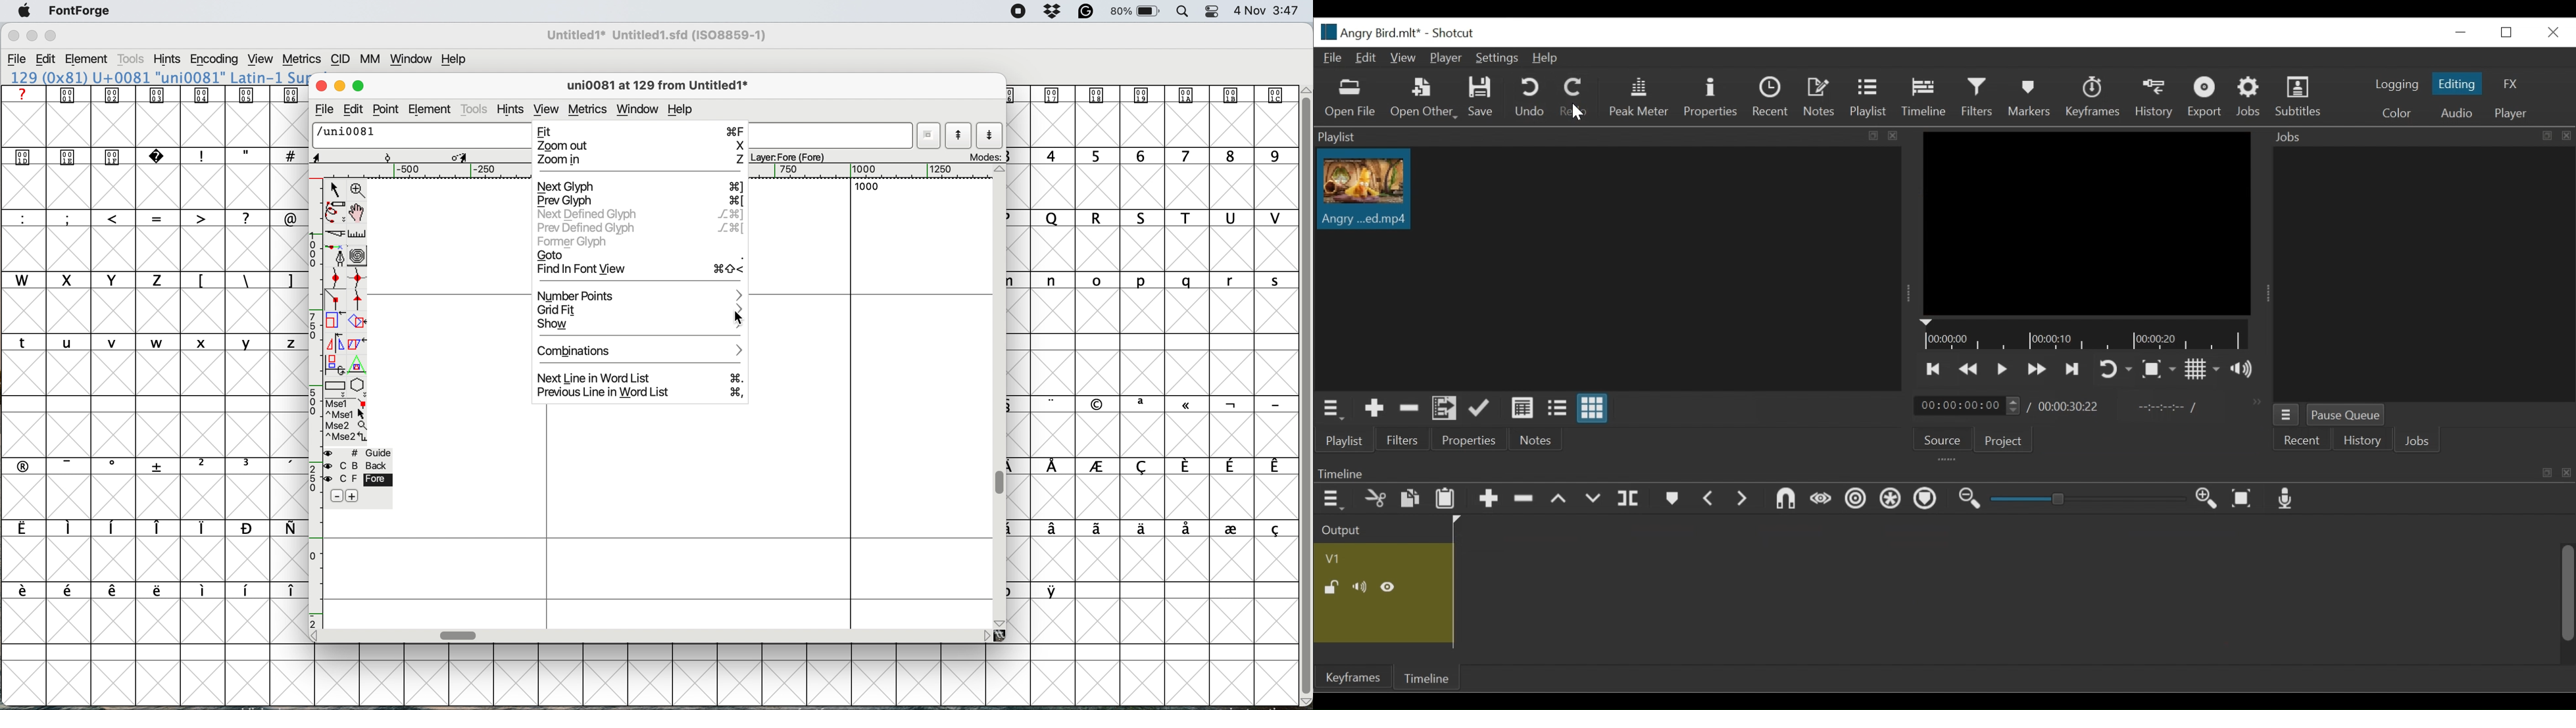 The width and height of the screenshot is (2576, 728). I want to click on Recent, so click(1771, 97).